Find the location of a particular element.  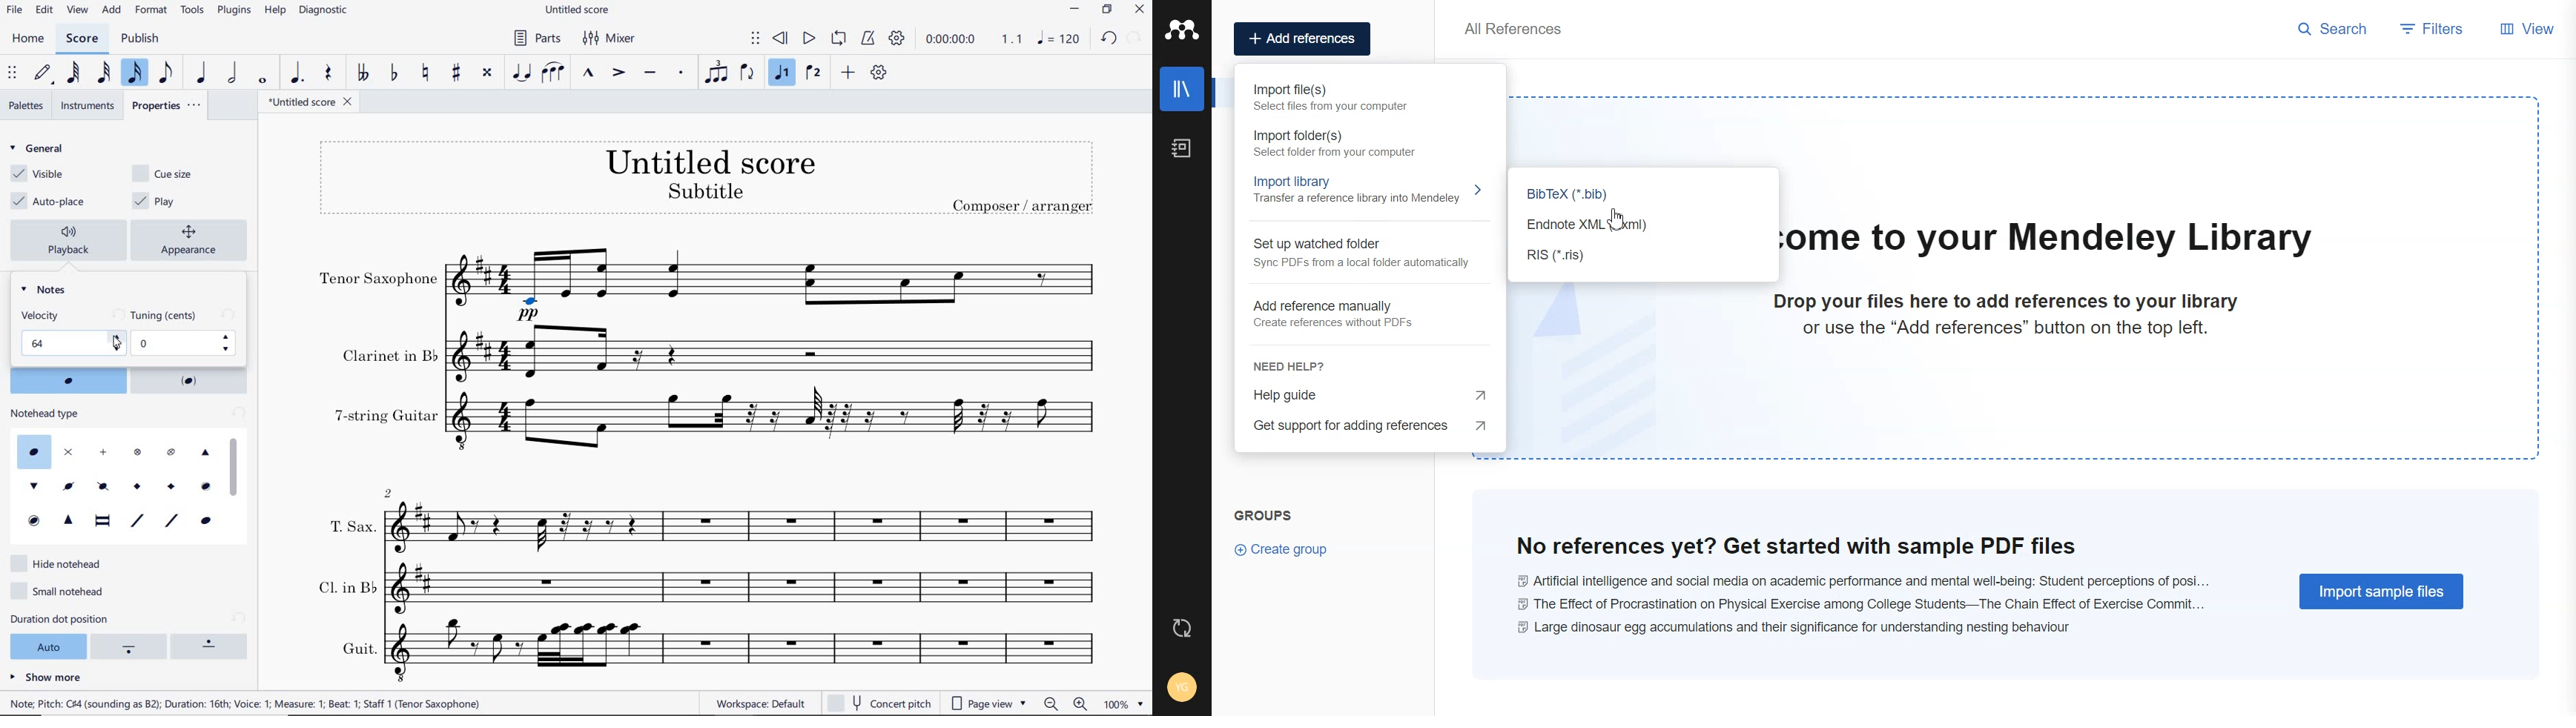

notes is located at coordinates (49, 289).